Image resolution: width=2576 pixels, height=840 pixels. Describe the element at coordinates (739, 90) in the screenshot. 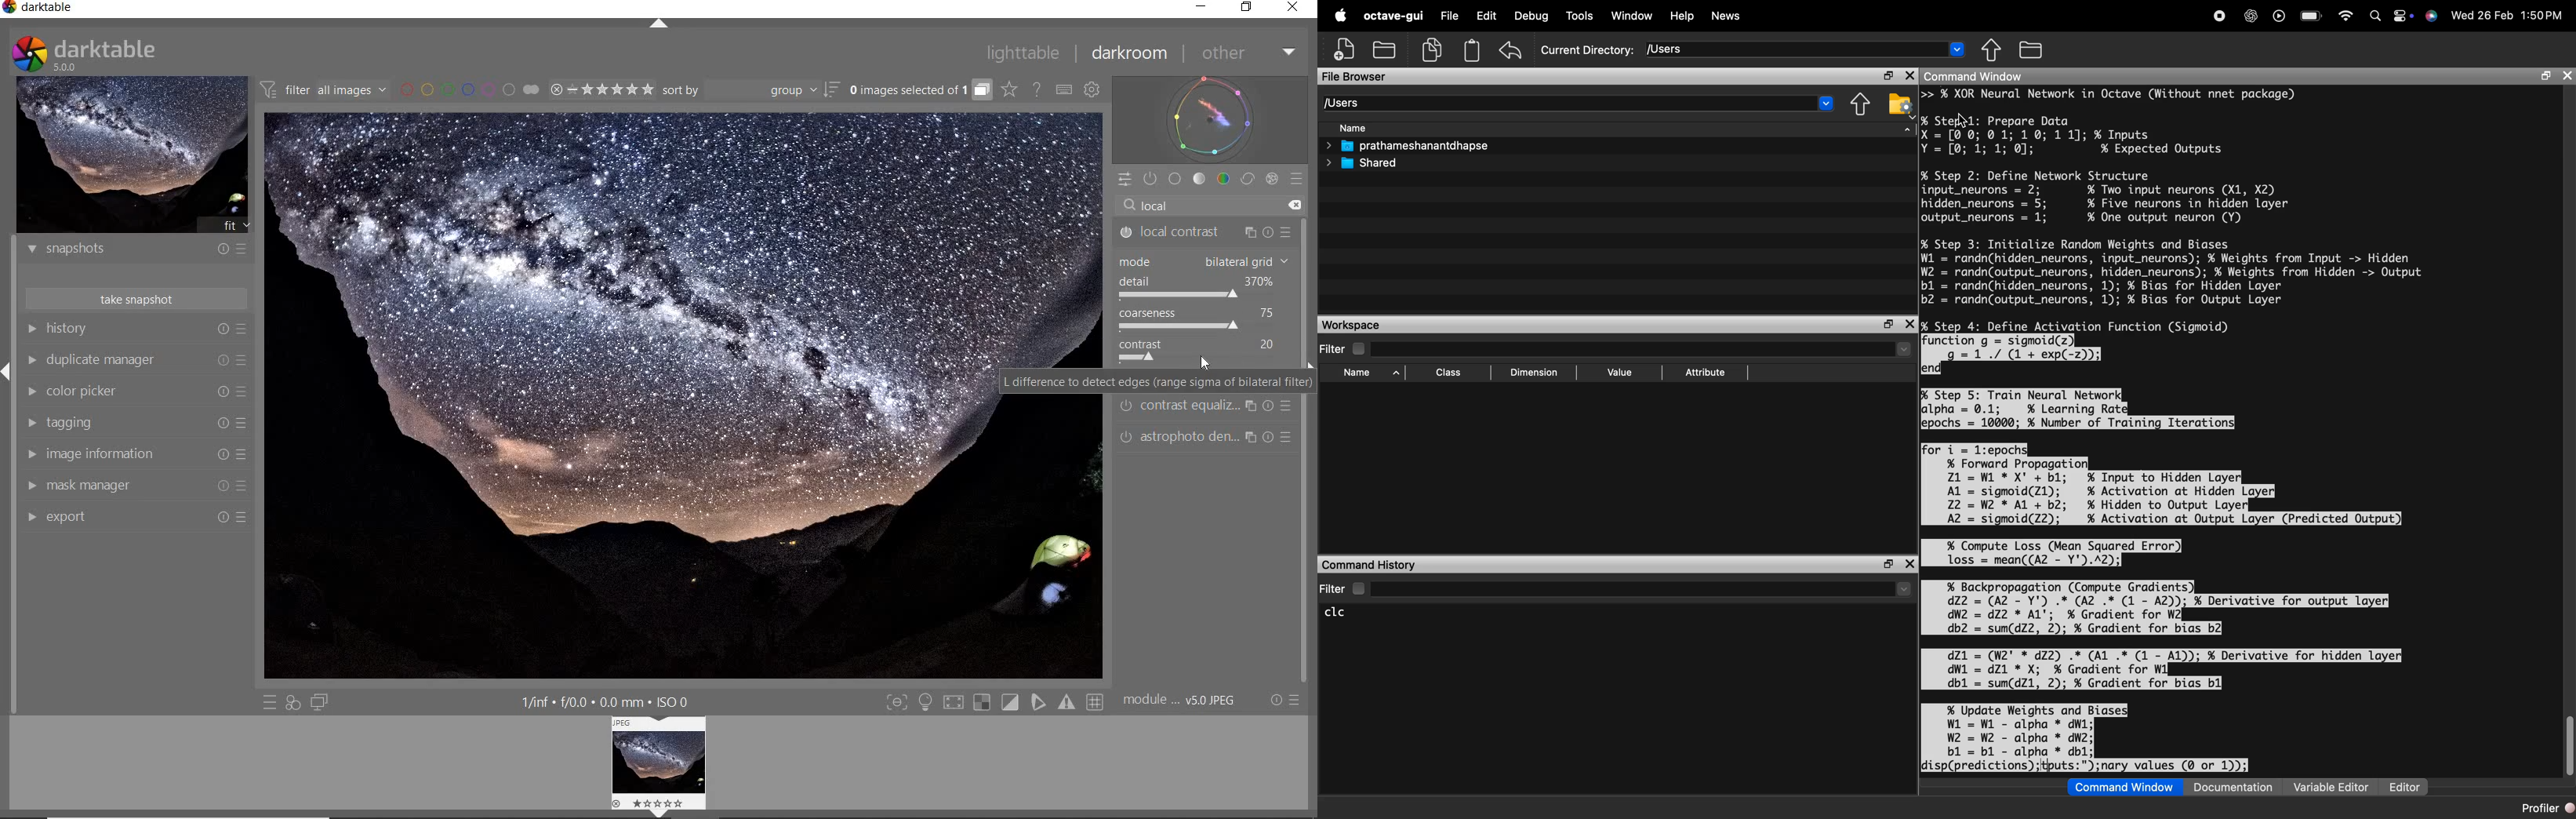

I see `SORT` at that location.